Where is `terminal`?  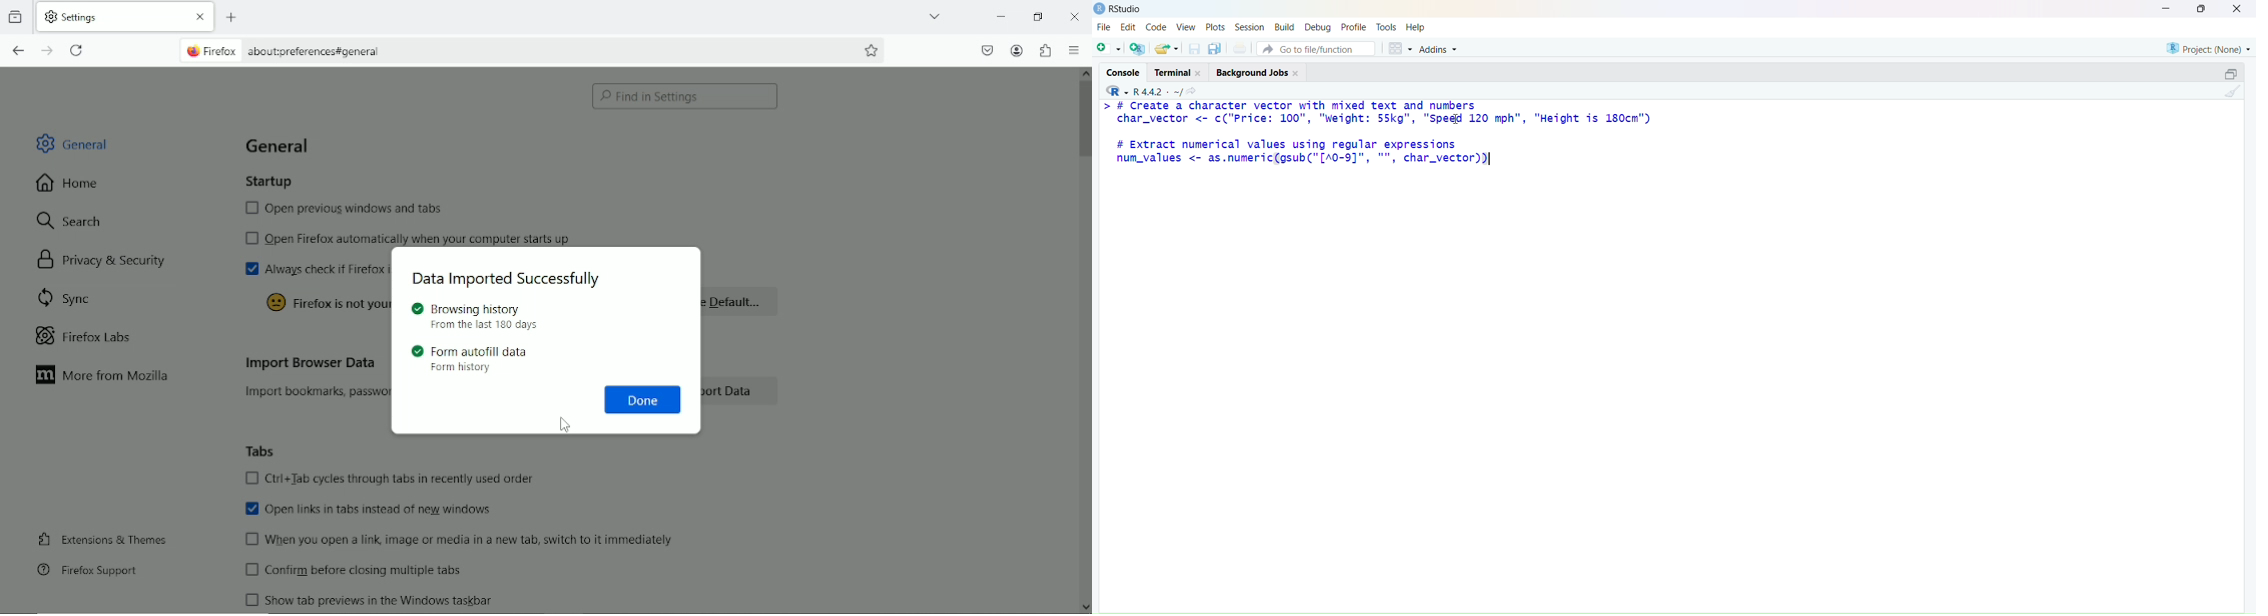 terminal is located at coordinates (1173, 72).